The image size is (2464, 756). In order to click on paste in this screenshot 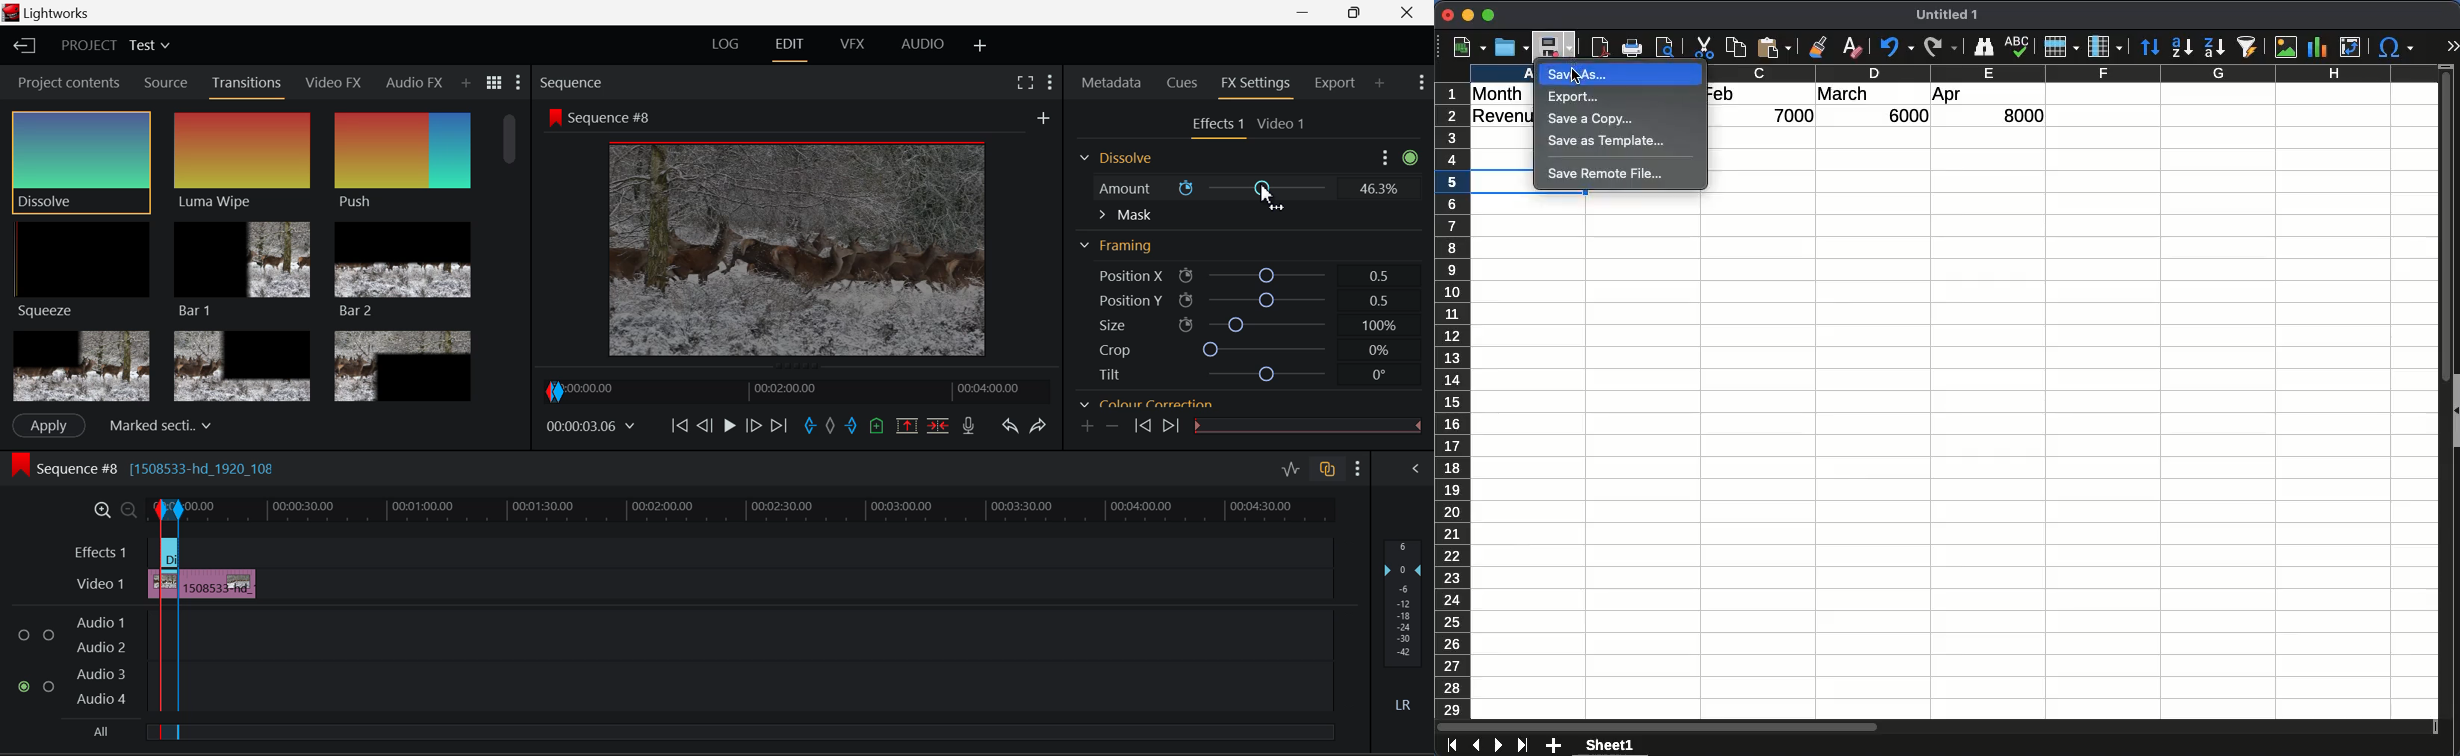, I will do `click(1776, 48)`.